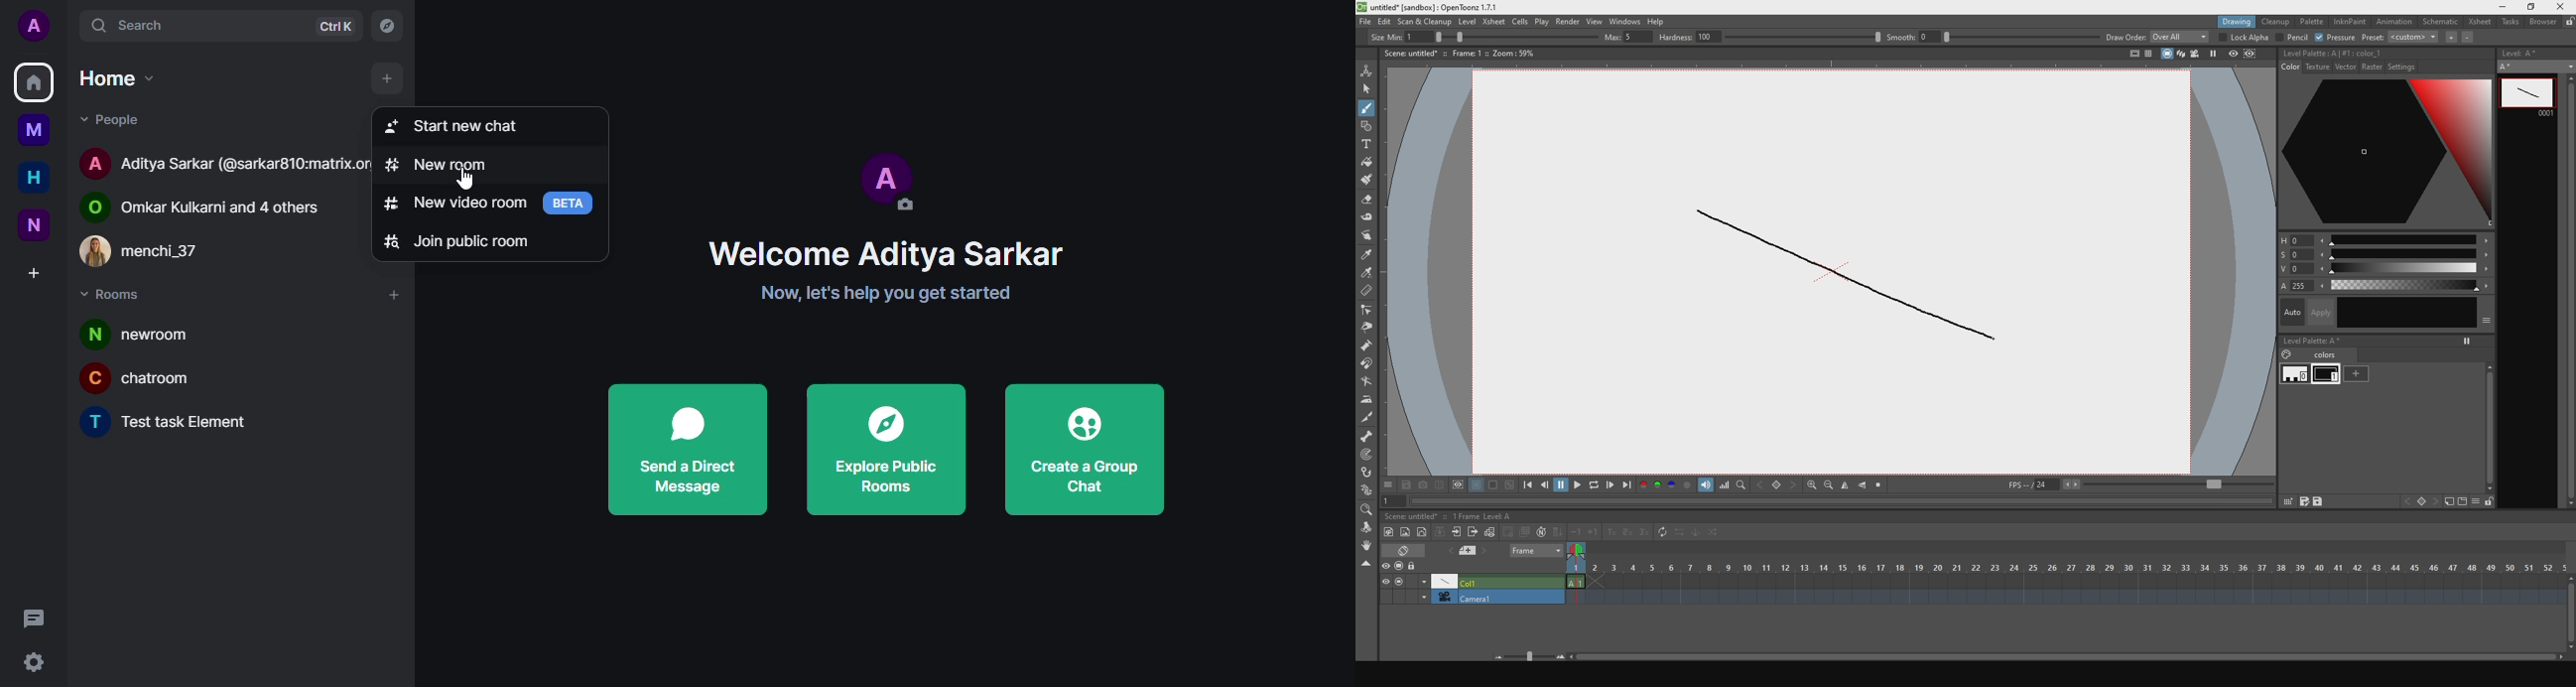 The image size is (2576, 700). I want to click on save, so click(2303, 503).